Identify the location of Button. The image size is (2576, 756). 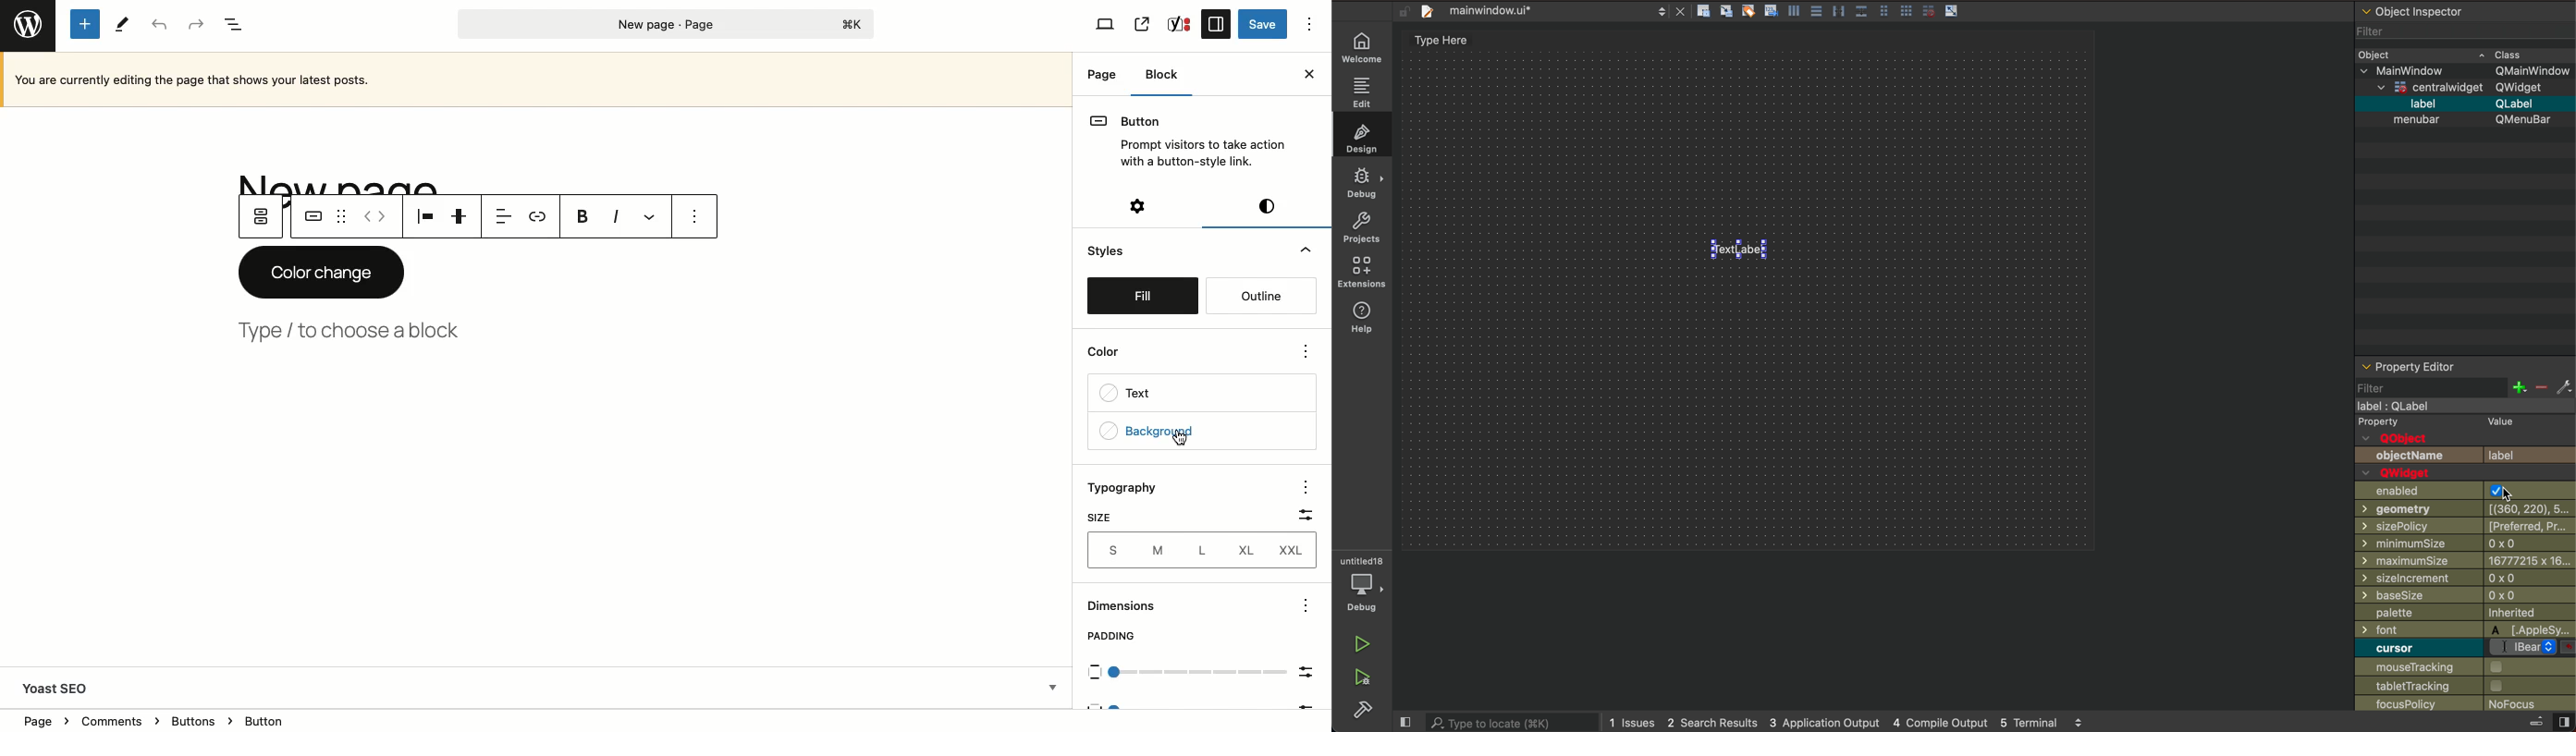
(1187, 137).